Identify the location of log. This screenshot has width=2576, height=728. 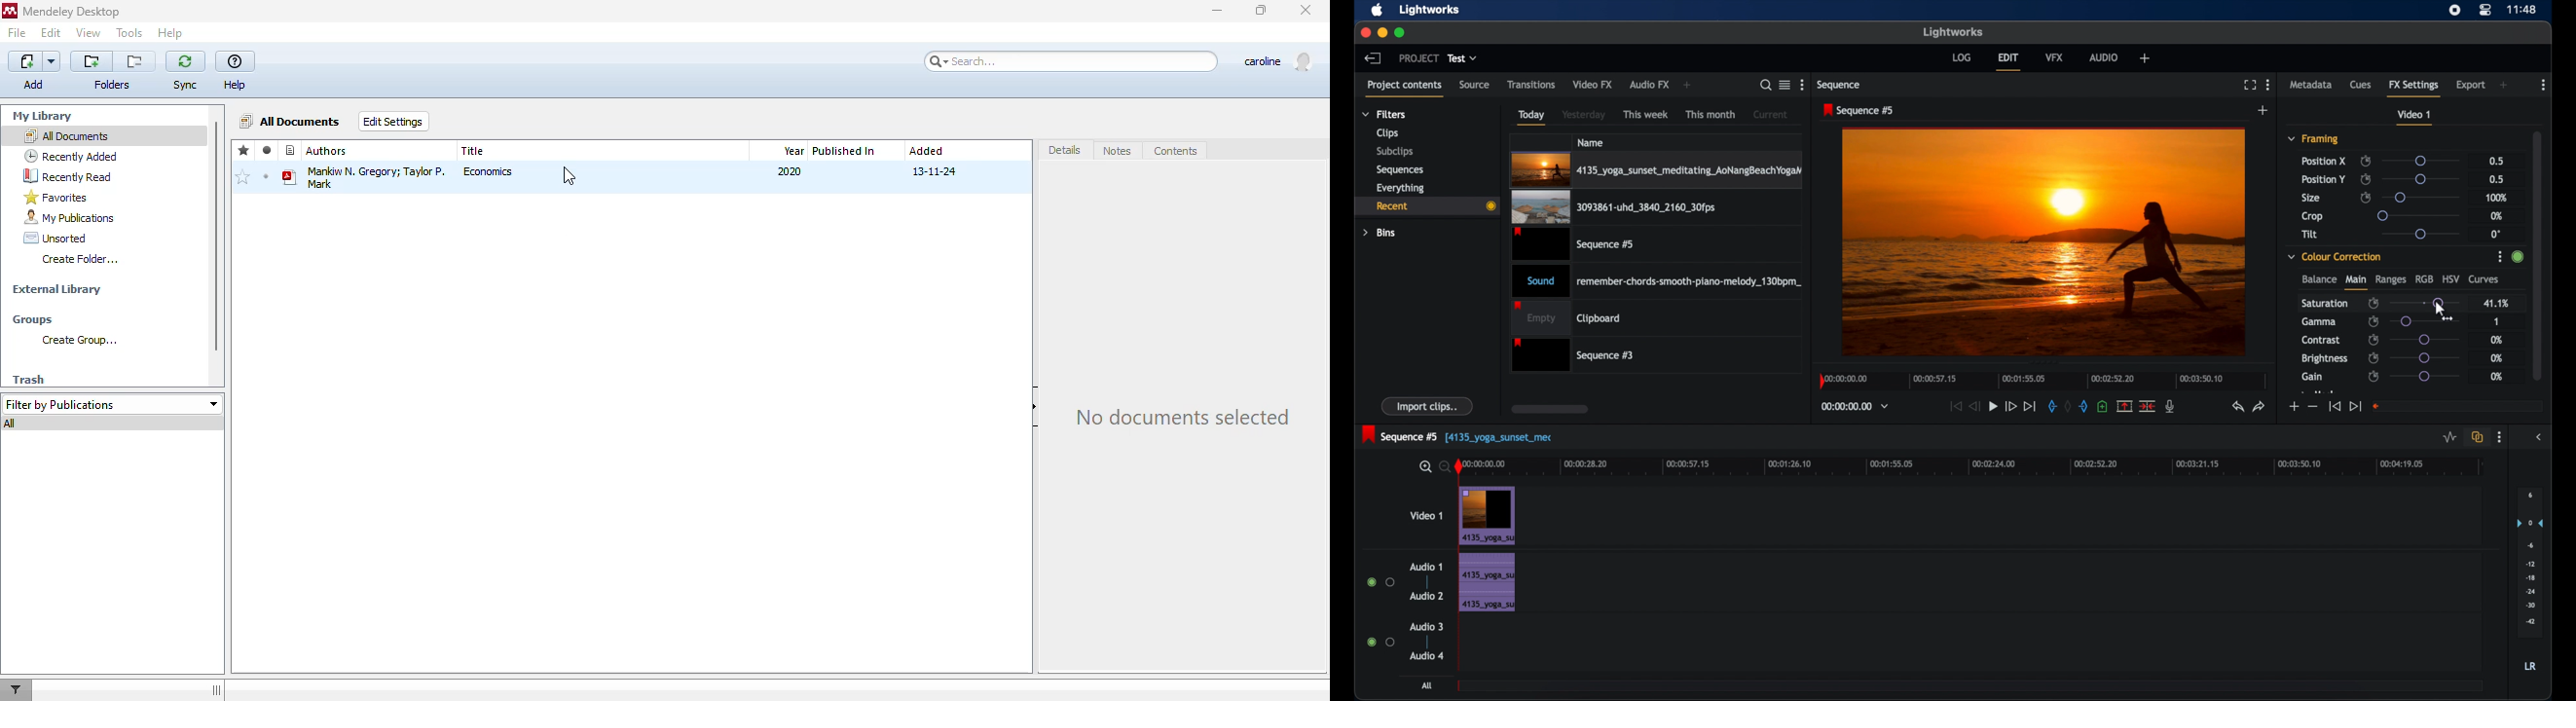
(1961, 56).